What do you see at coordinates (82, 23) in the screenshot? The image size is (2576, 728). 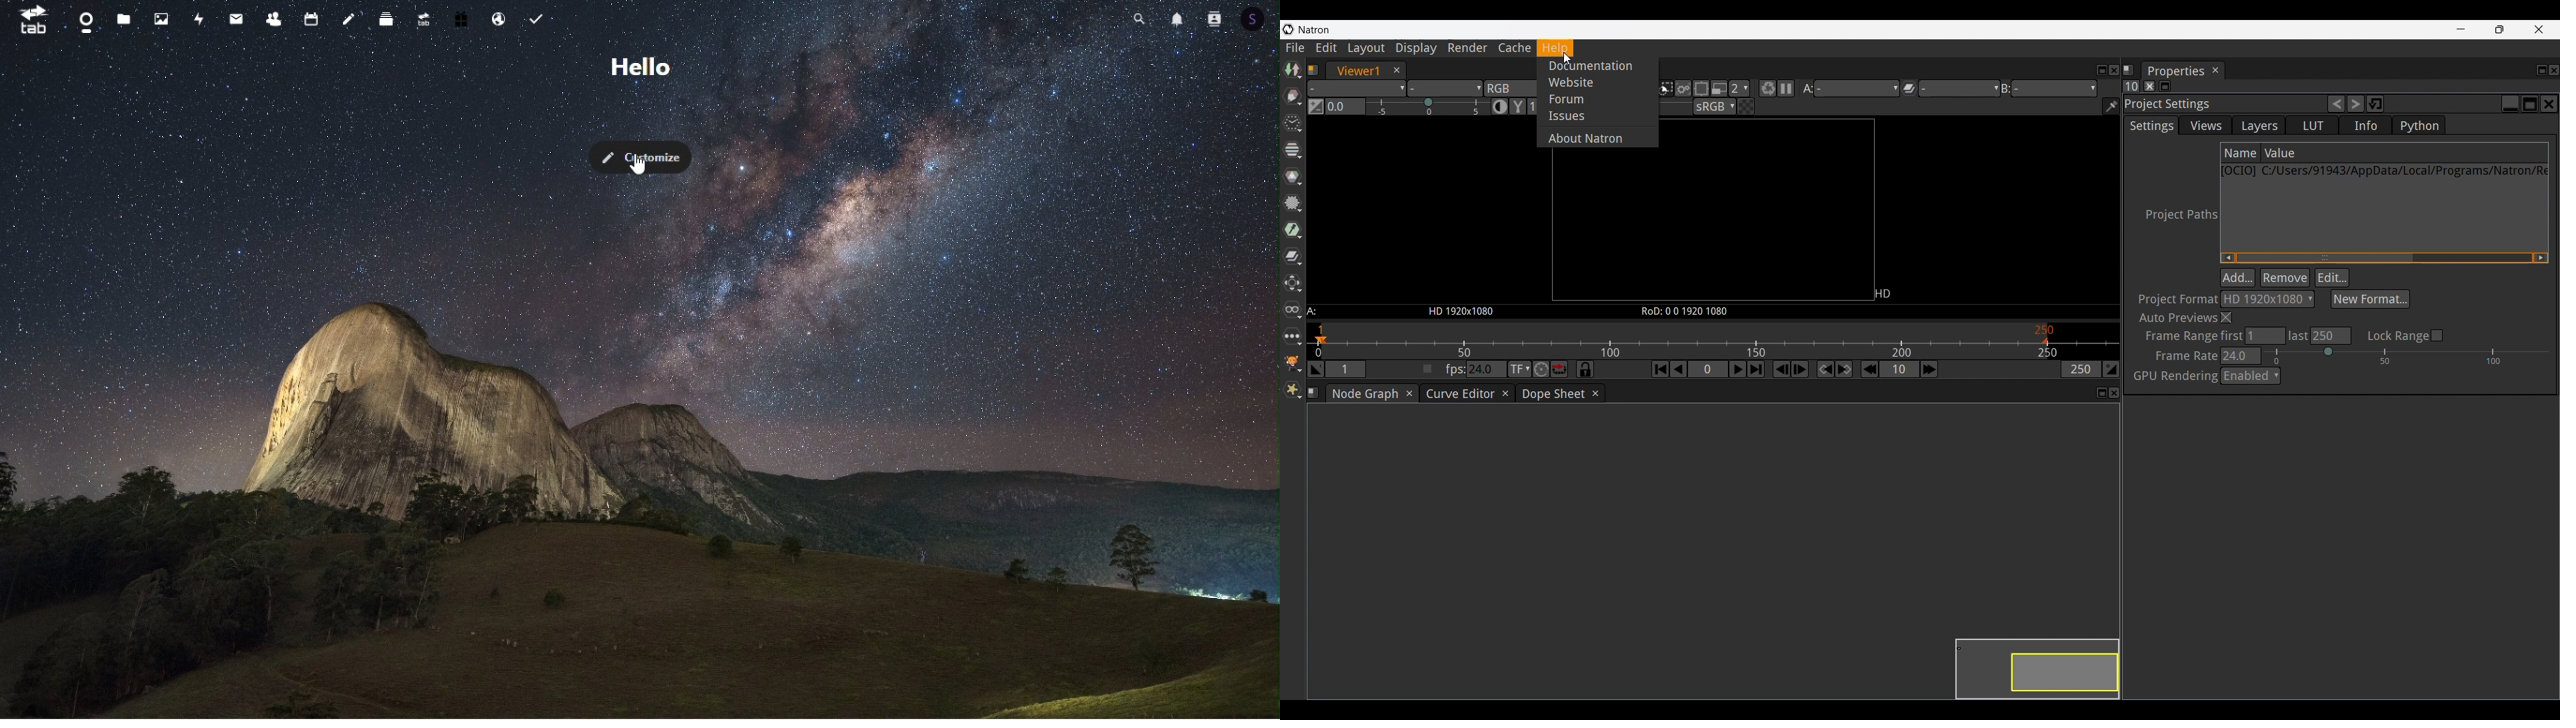 I see `dashboard` at bounding box center [82, 23].